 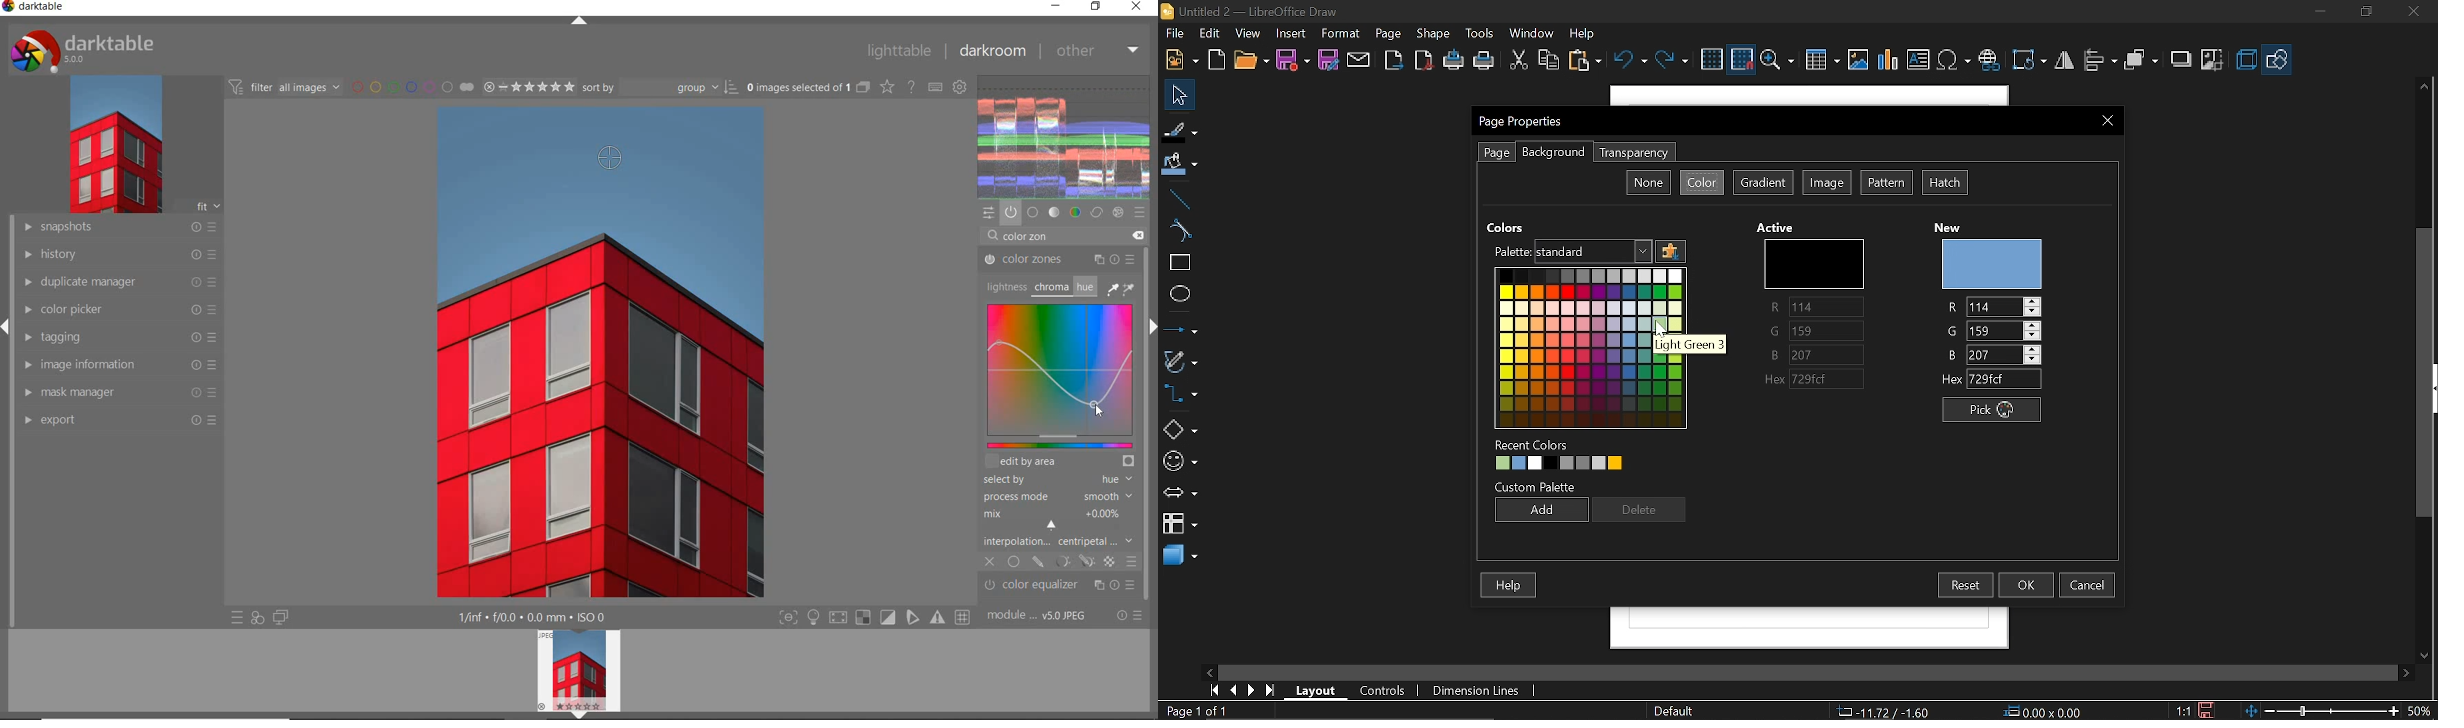 I want to click on shadow, so click(x=2180, y=59).